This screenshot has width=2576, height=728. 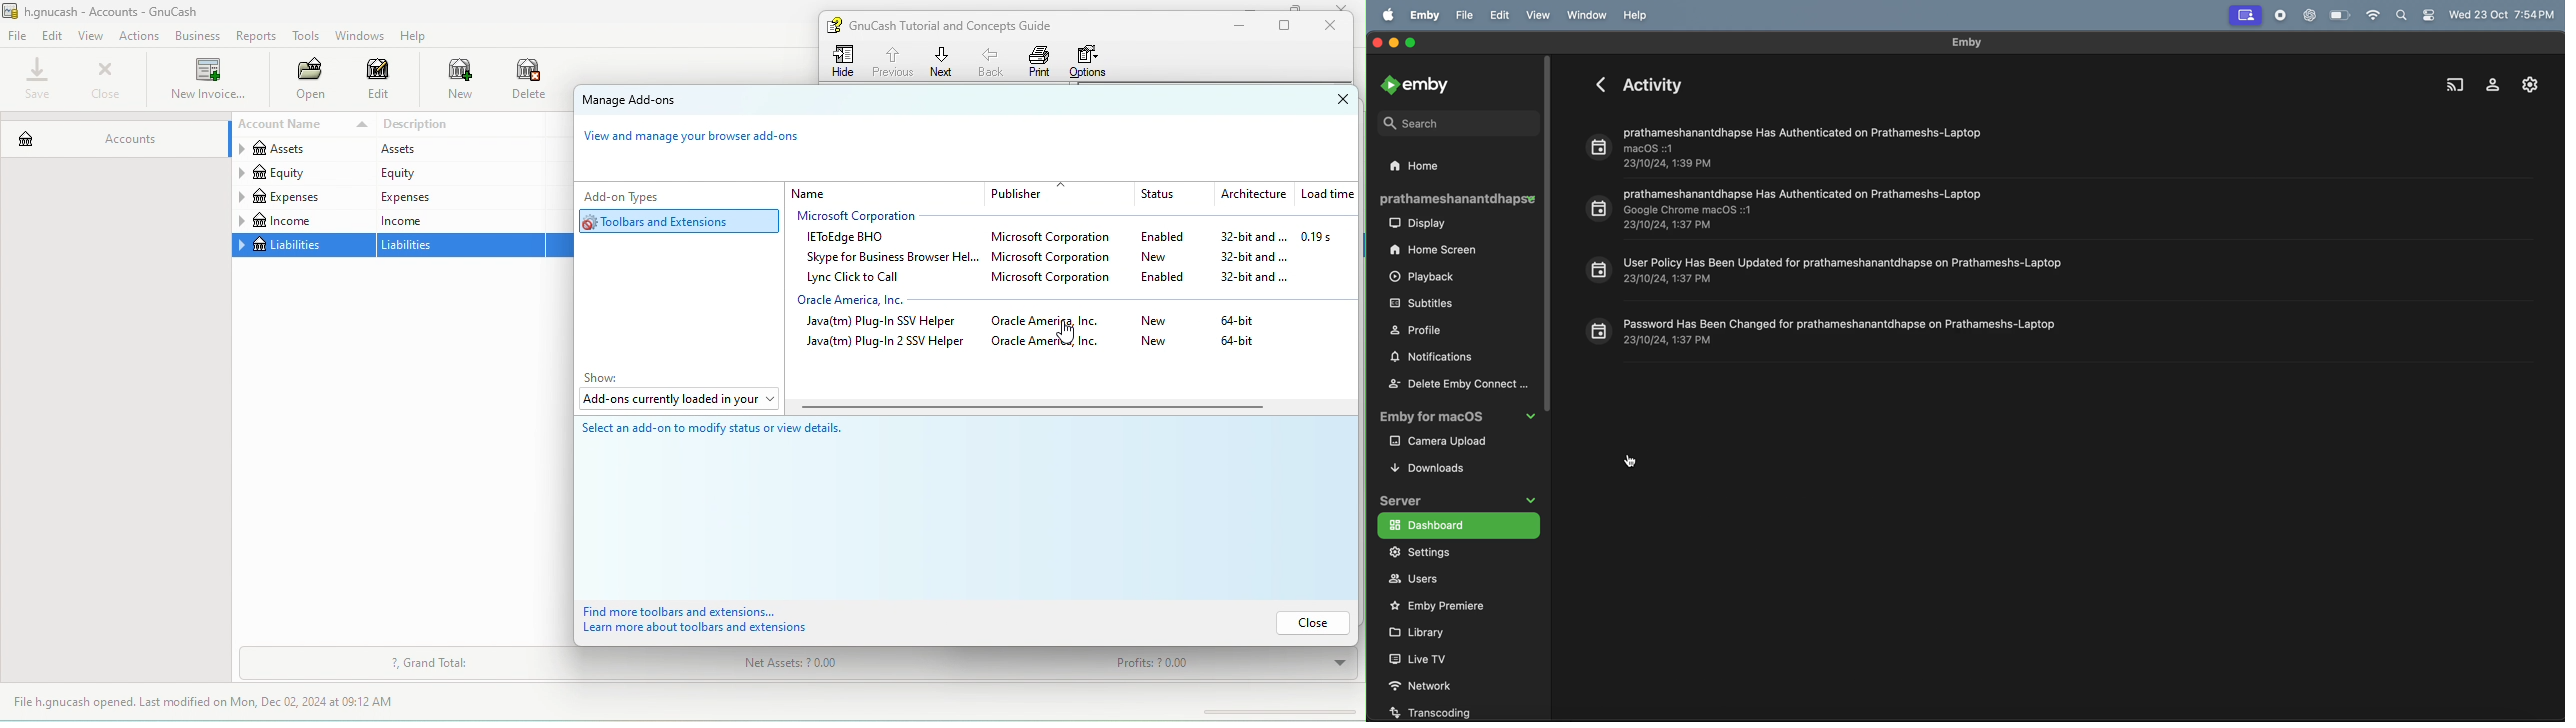 I want to click on print, so click(x=1040, y=61).